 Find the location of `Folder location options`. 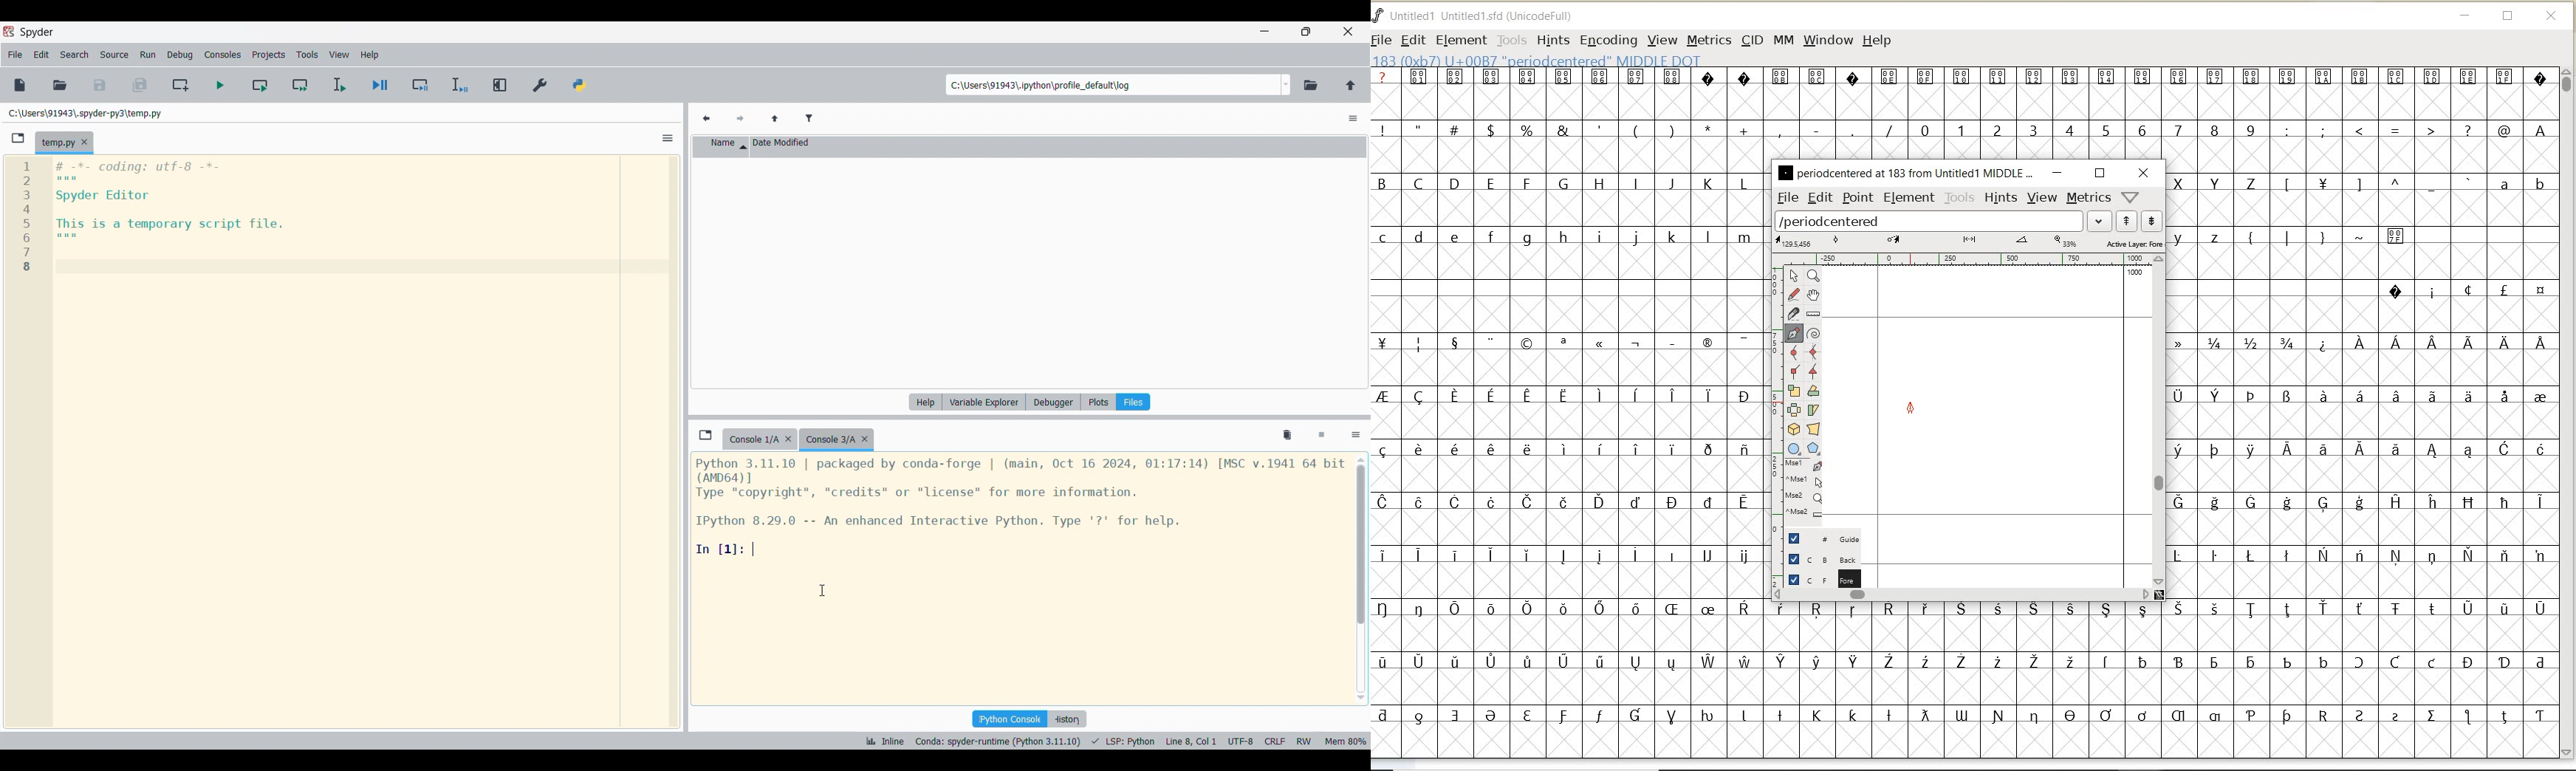

Folder location options is located at coordinates (1286, 85).